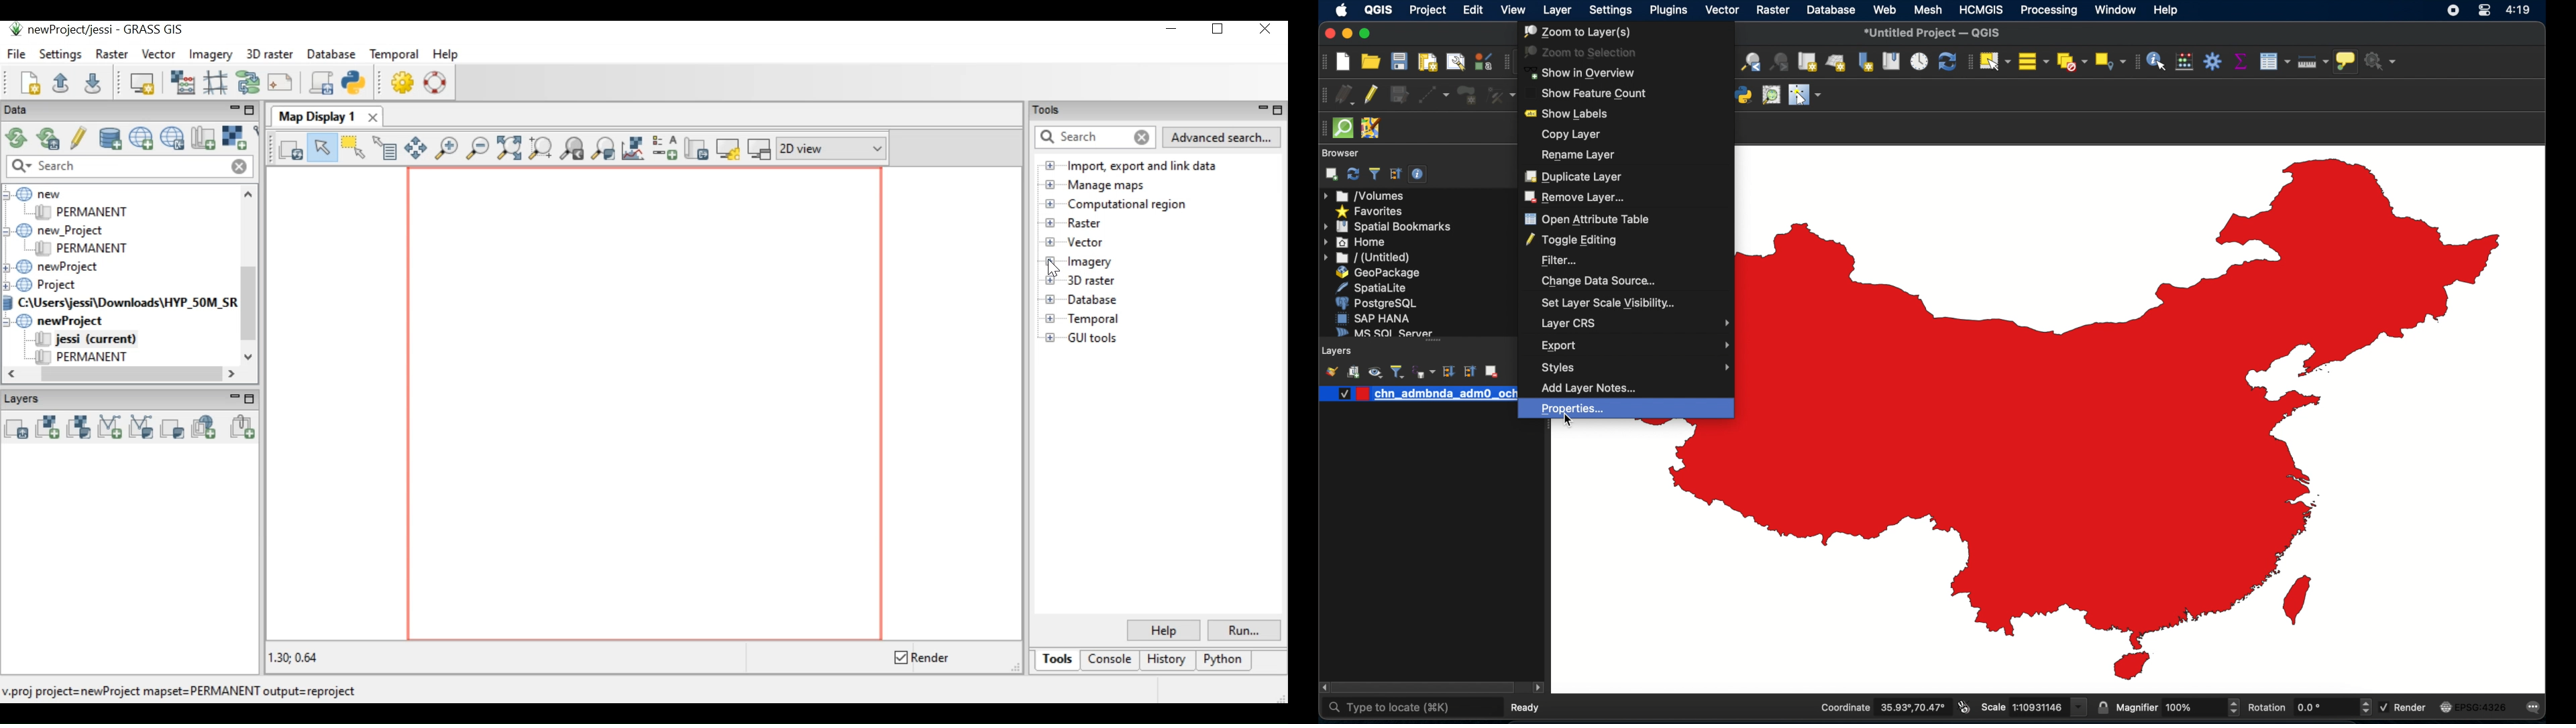 The width and height of the screenshot is (2576, 728). What do you see at coordinates (1501, 95) in the screenshot?
I see `vertex tool` at bounding box center [1501, 95].